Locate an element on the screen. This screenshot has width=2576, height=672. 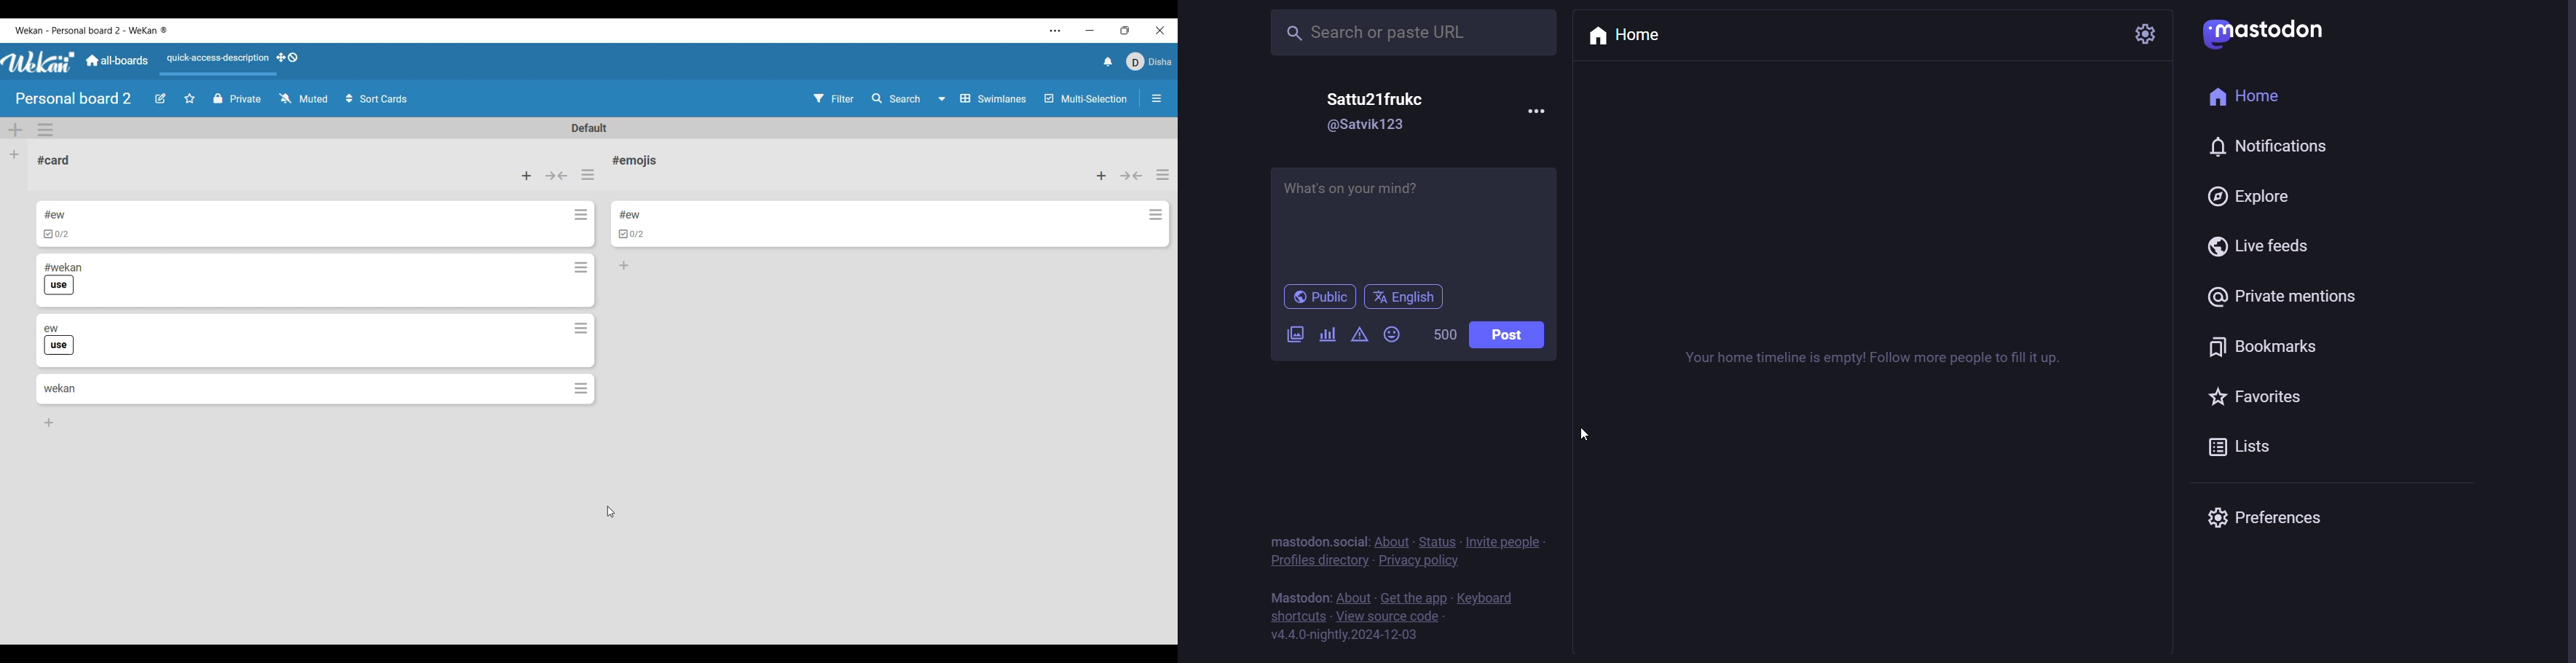
English is located at coordinates (1406, 298).